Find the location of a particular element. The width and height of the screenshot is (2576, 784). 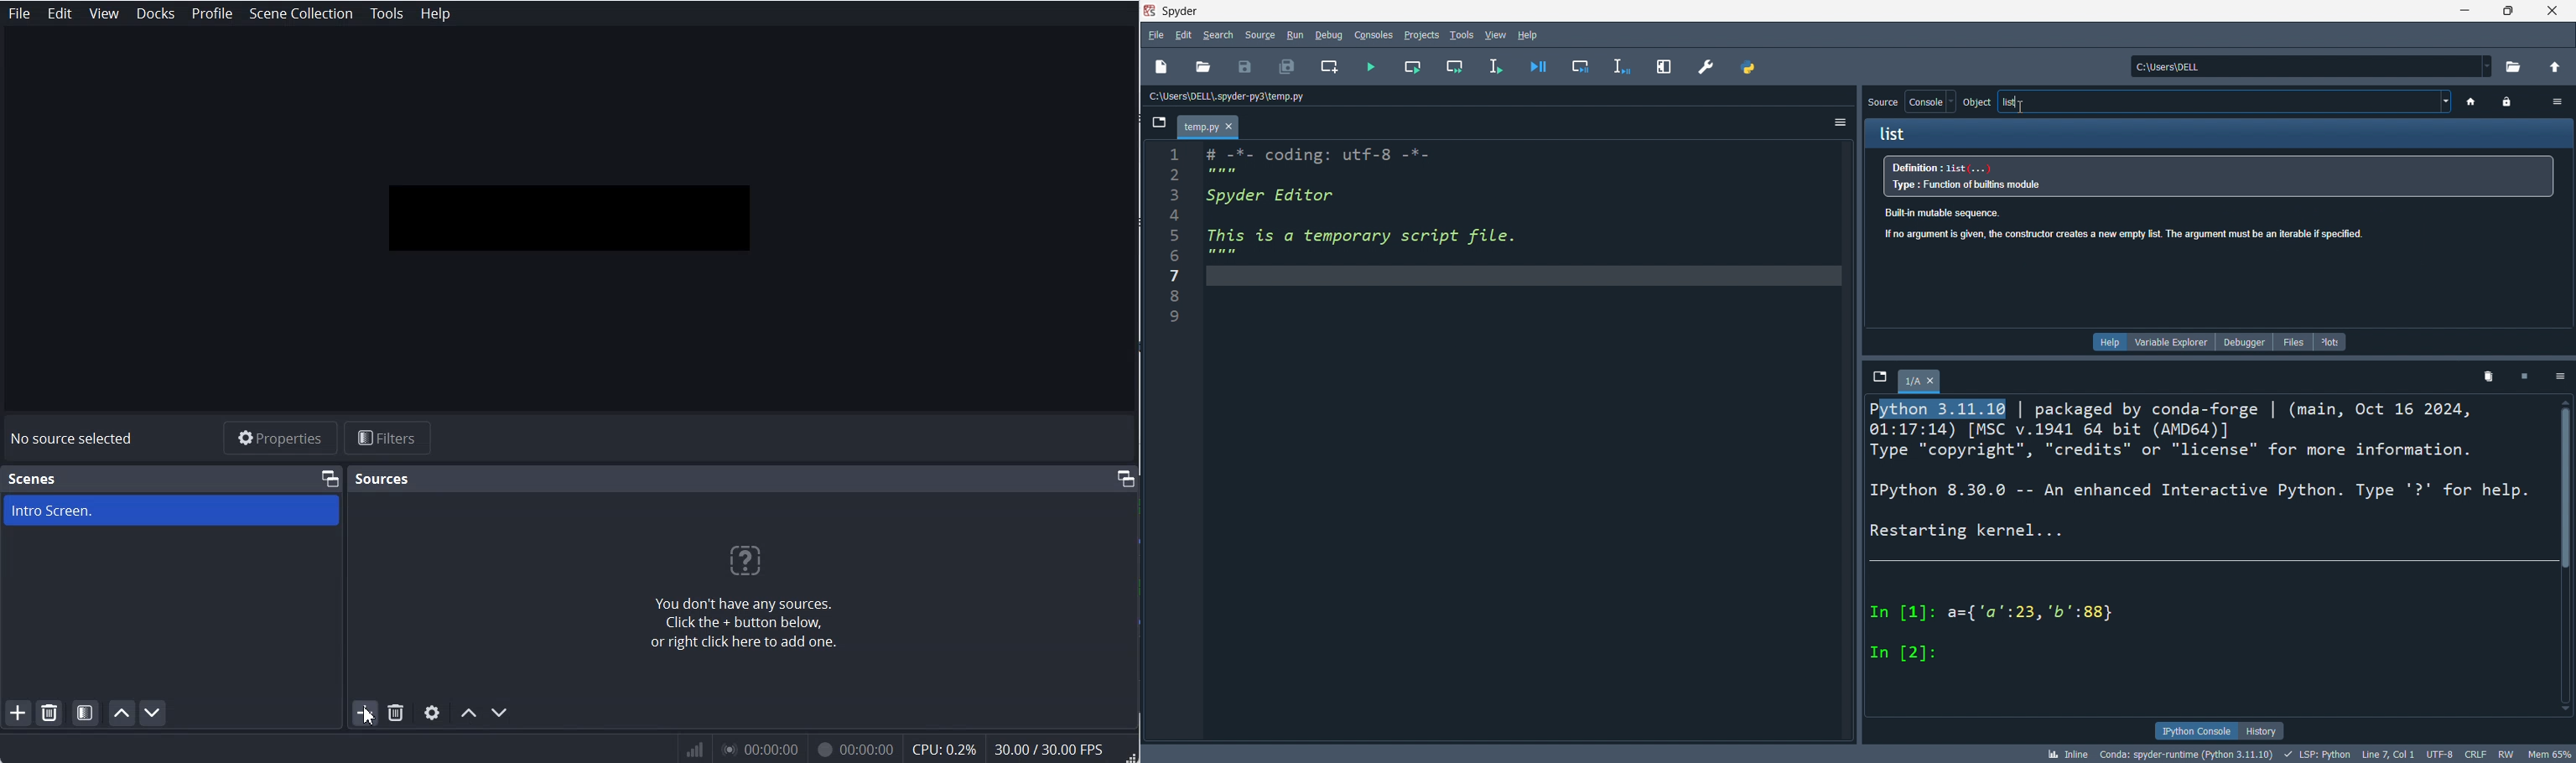

CRLF is located at coordinates (2477, 753).